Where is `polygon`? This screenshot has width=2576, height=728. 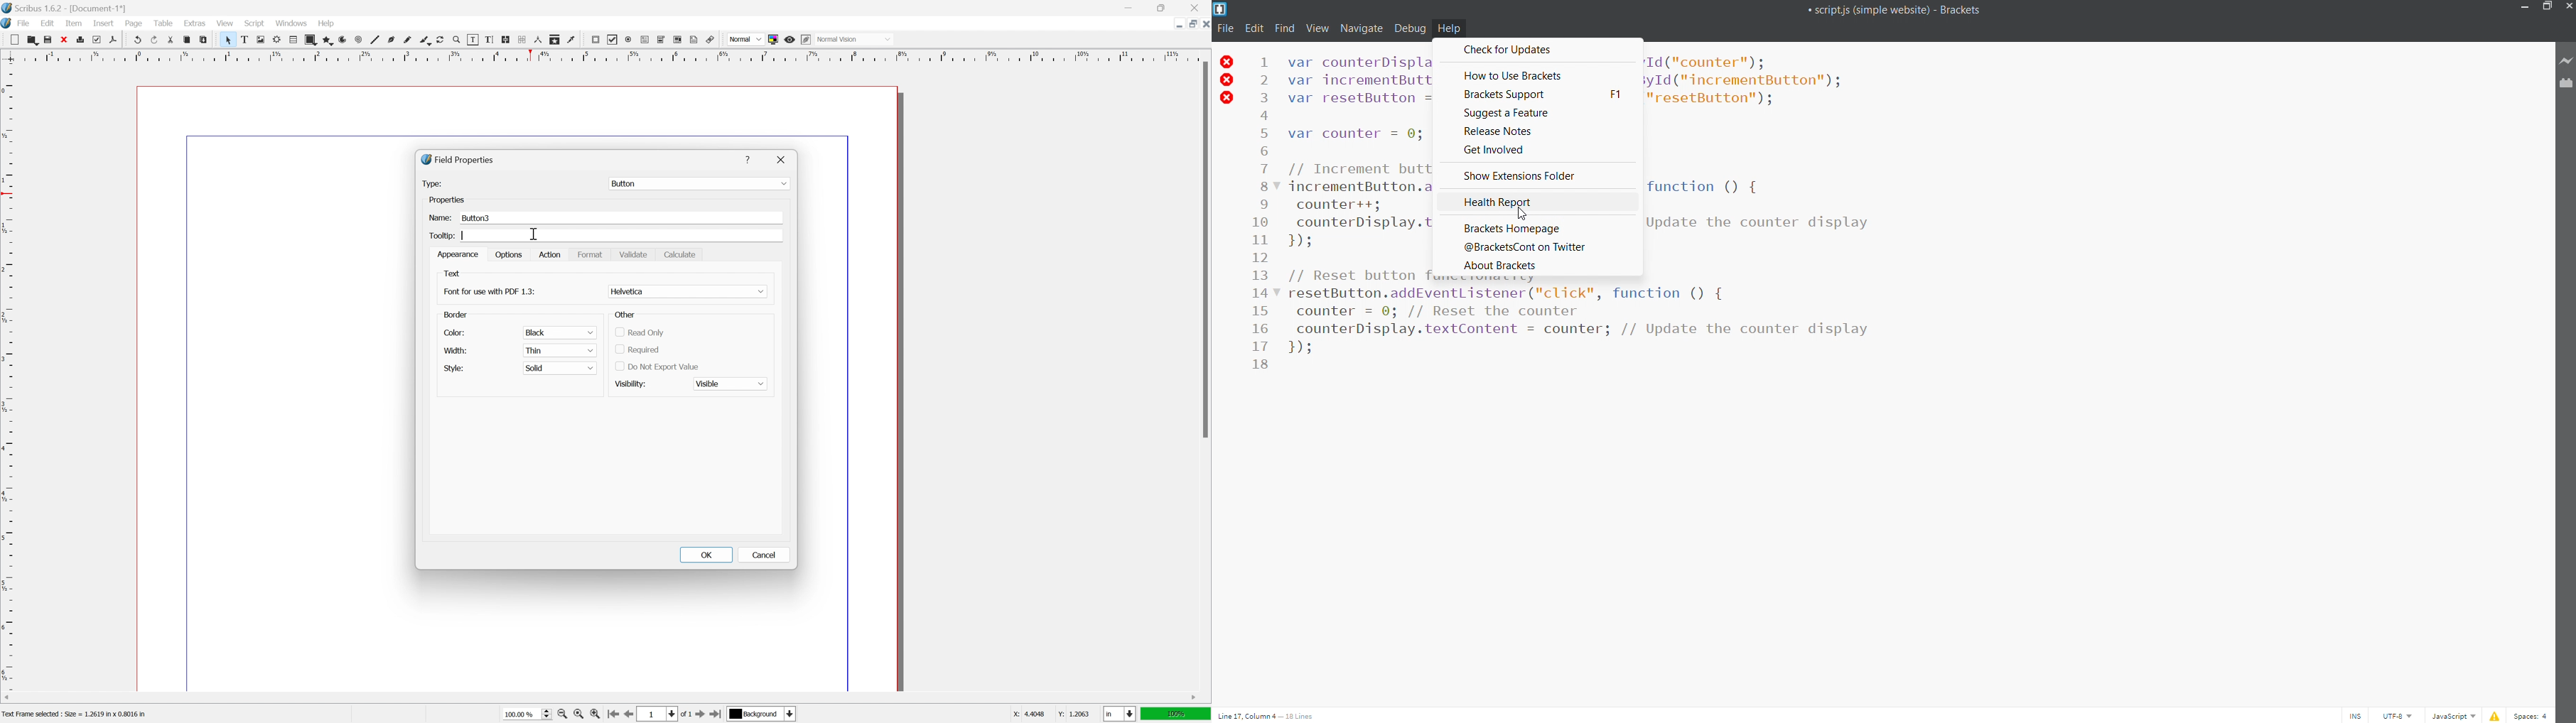
polygon is located at coordinates (326, 40).